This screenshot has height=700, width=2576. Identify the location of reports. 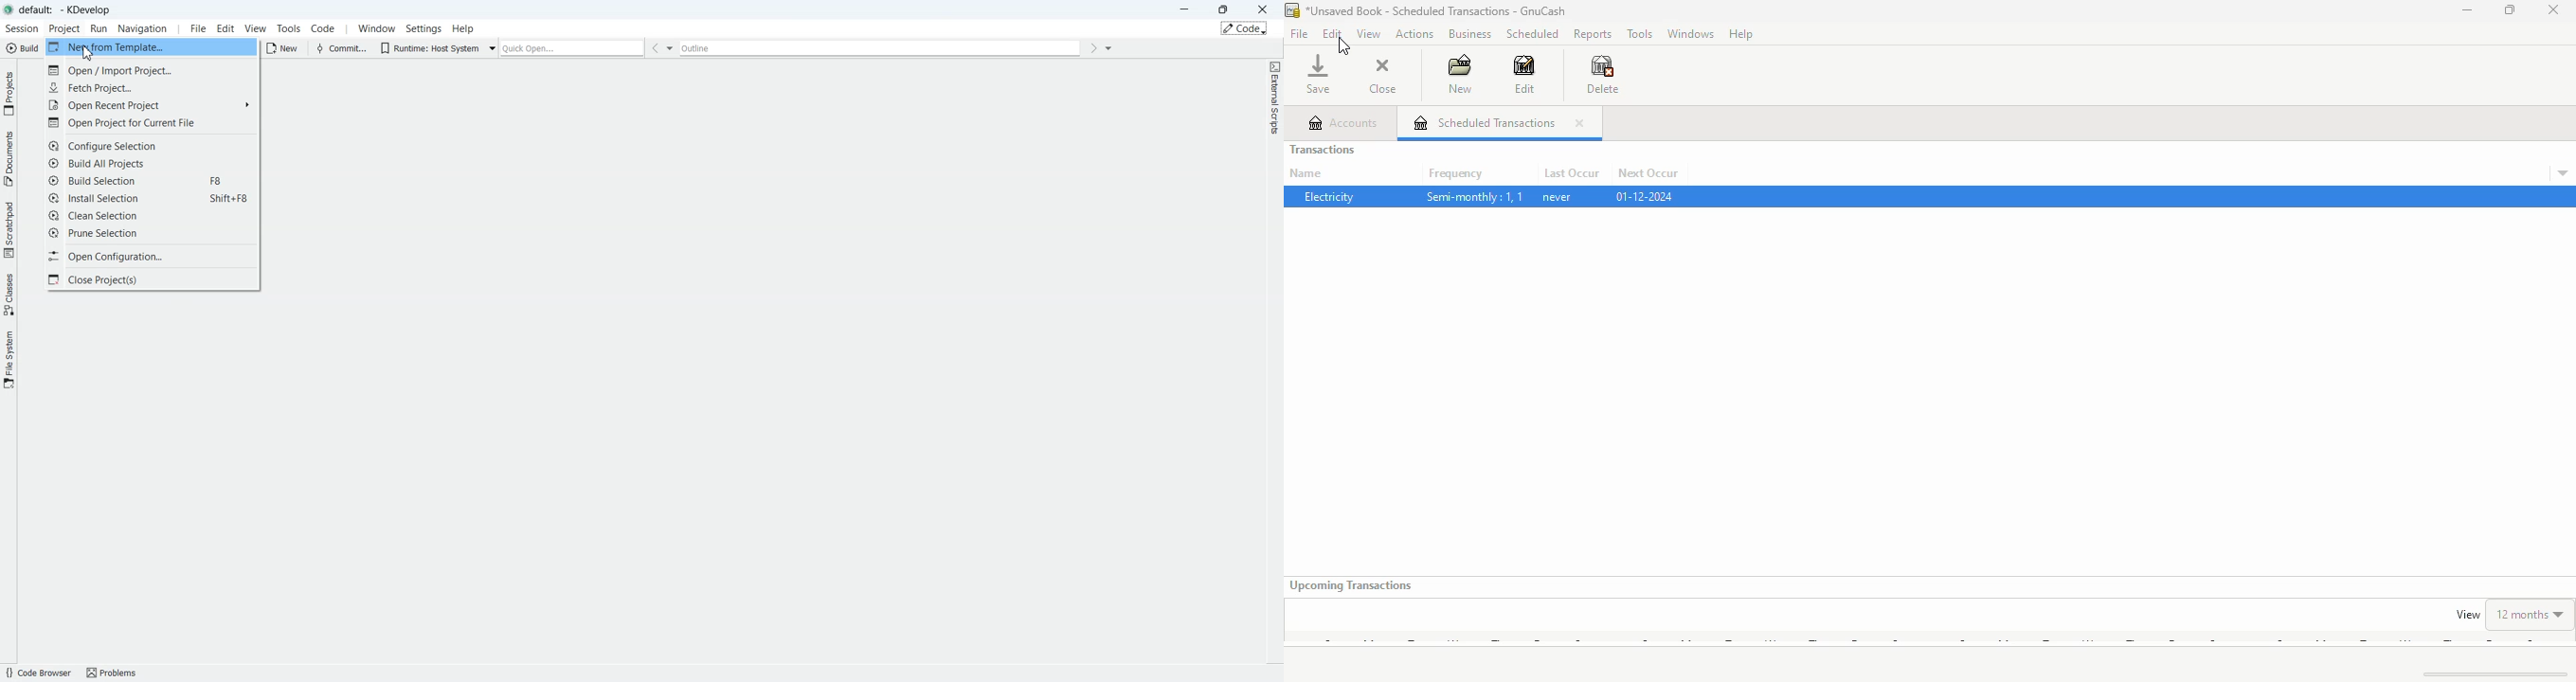
(1593, 35).